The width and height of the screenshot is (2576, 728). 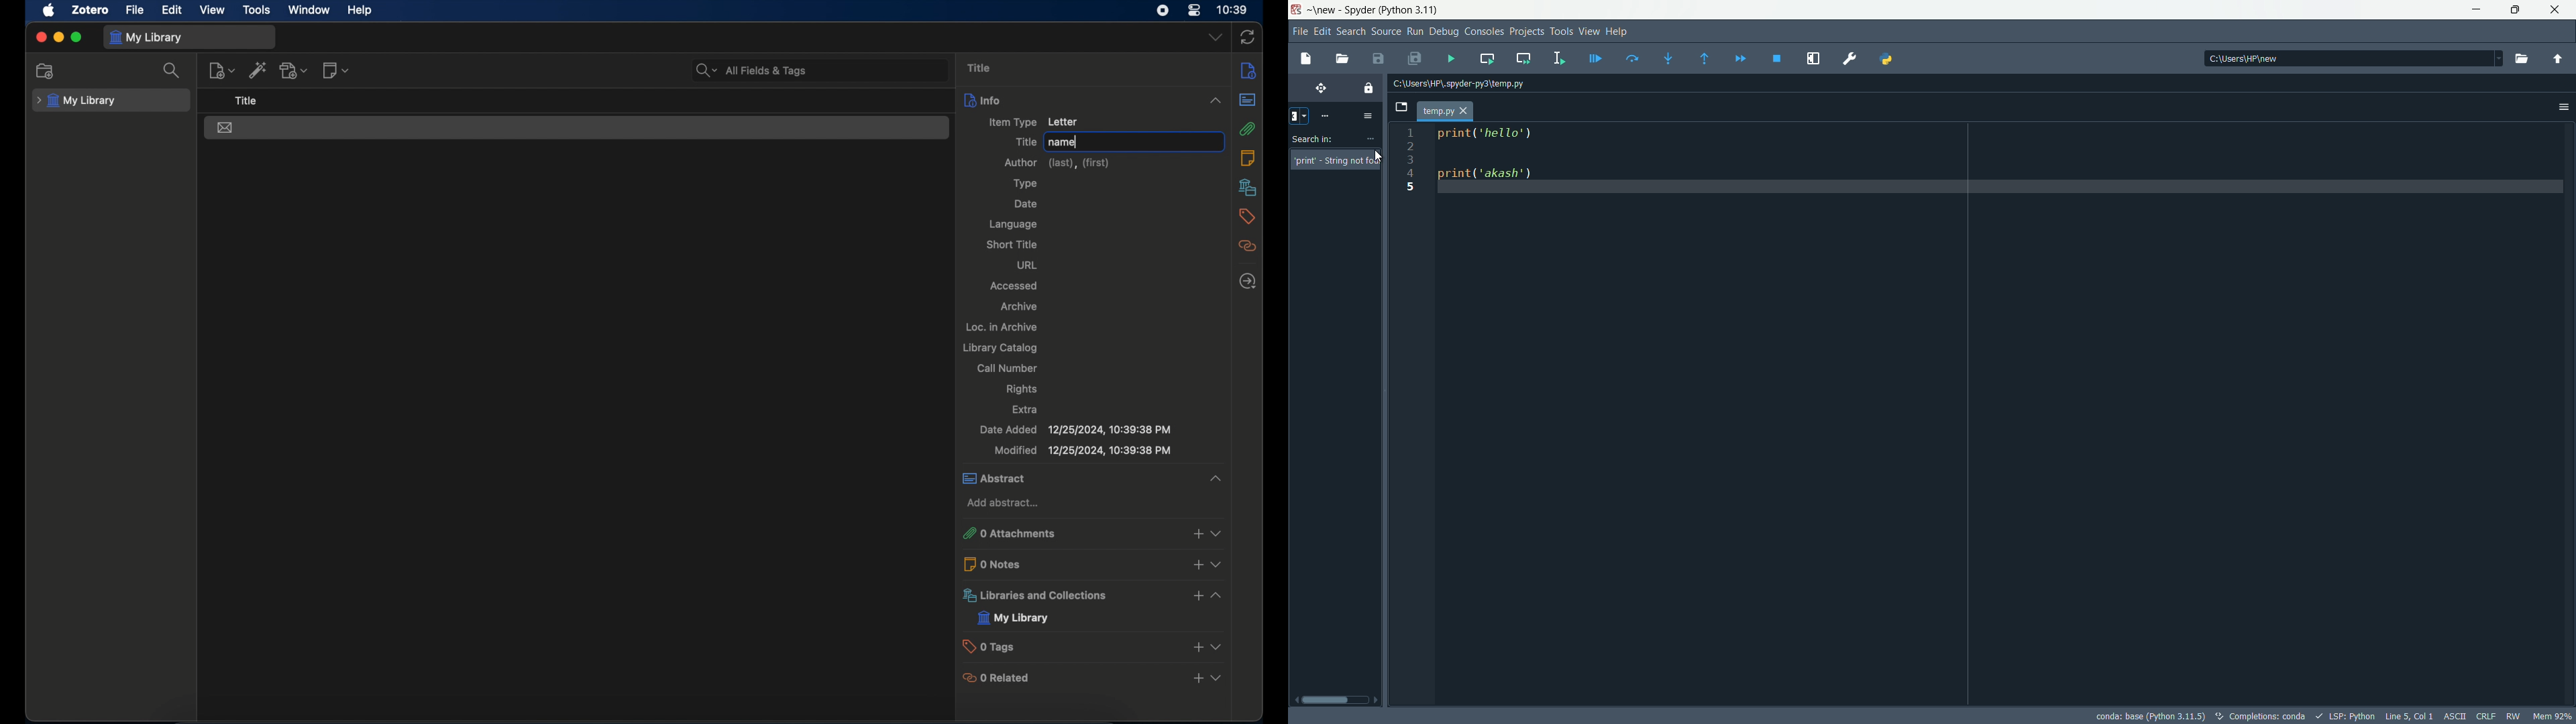 What do you see at coordinates (1336, 160) in the screenshot?
I see `String not found` at bounding box center [1336, 160].